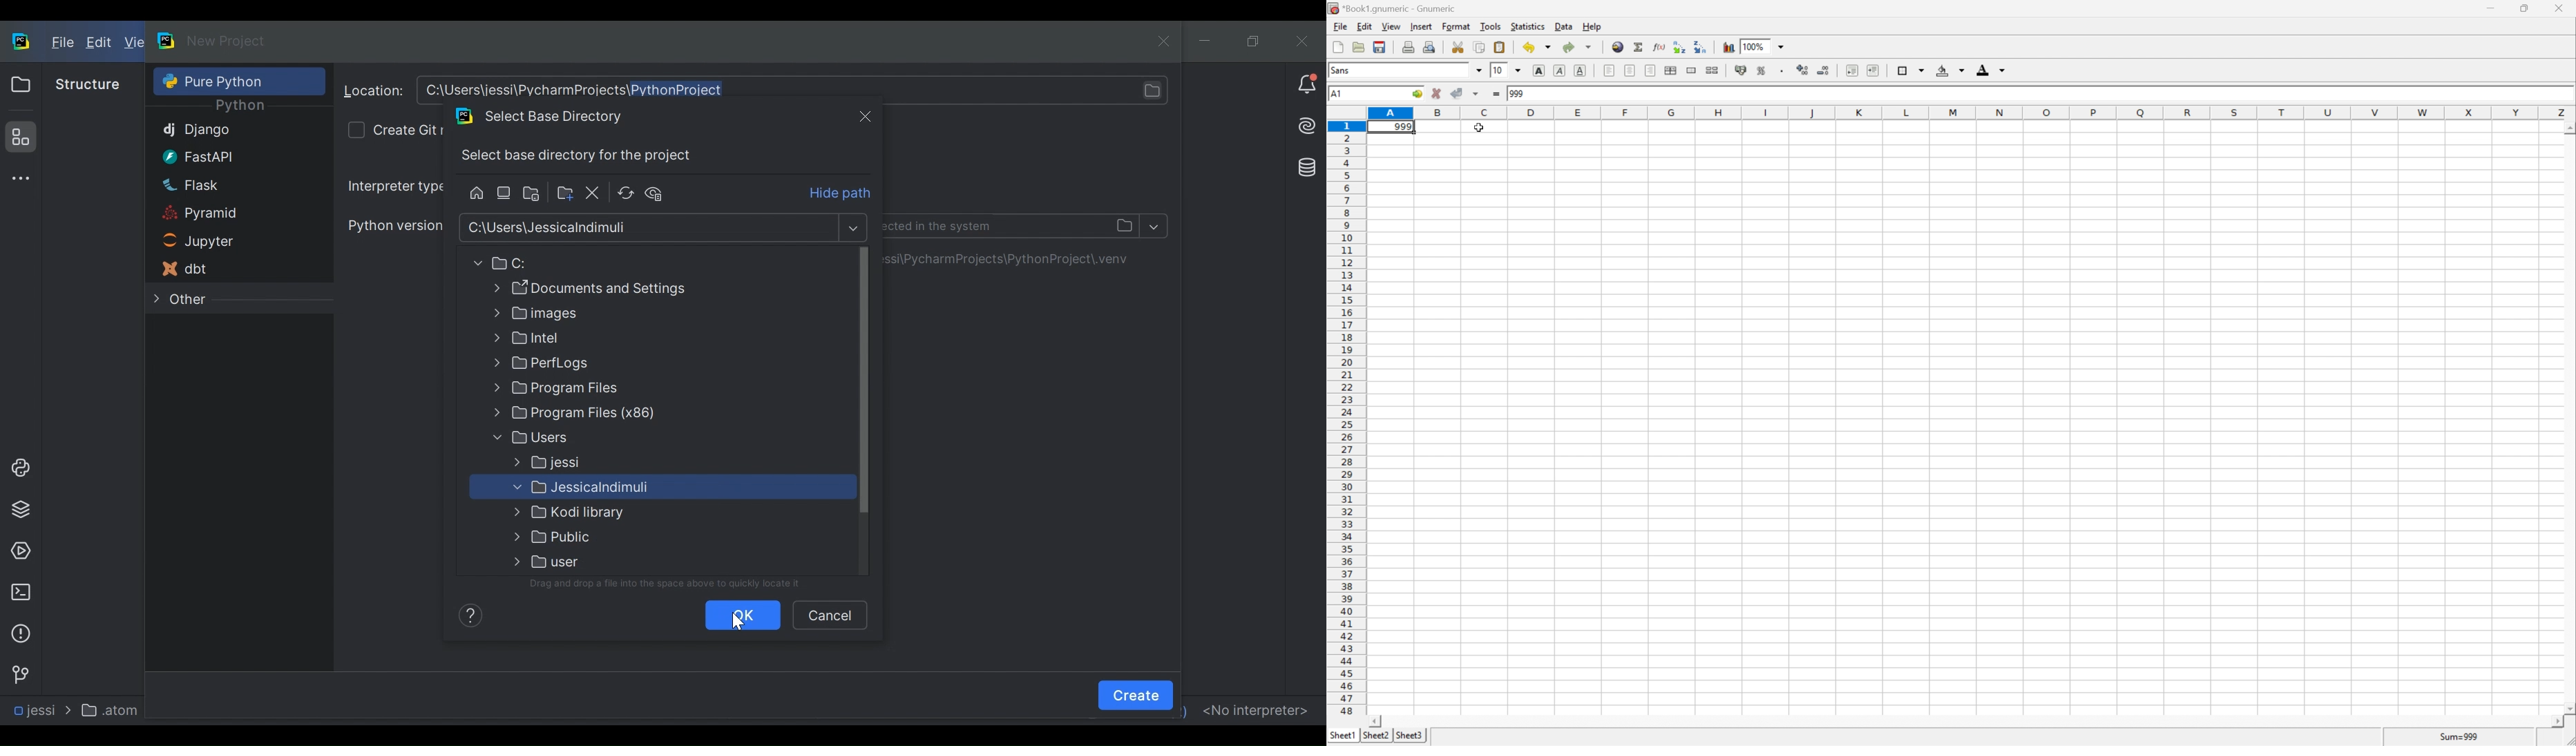 Image resolution: width=2576 pixels, height=756 pixels. I want to click on insert chart, so click(1728, 47).